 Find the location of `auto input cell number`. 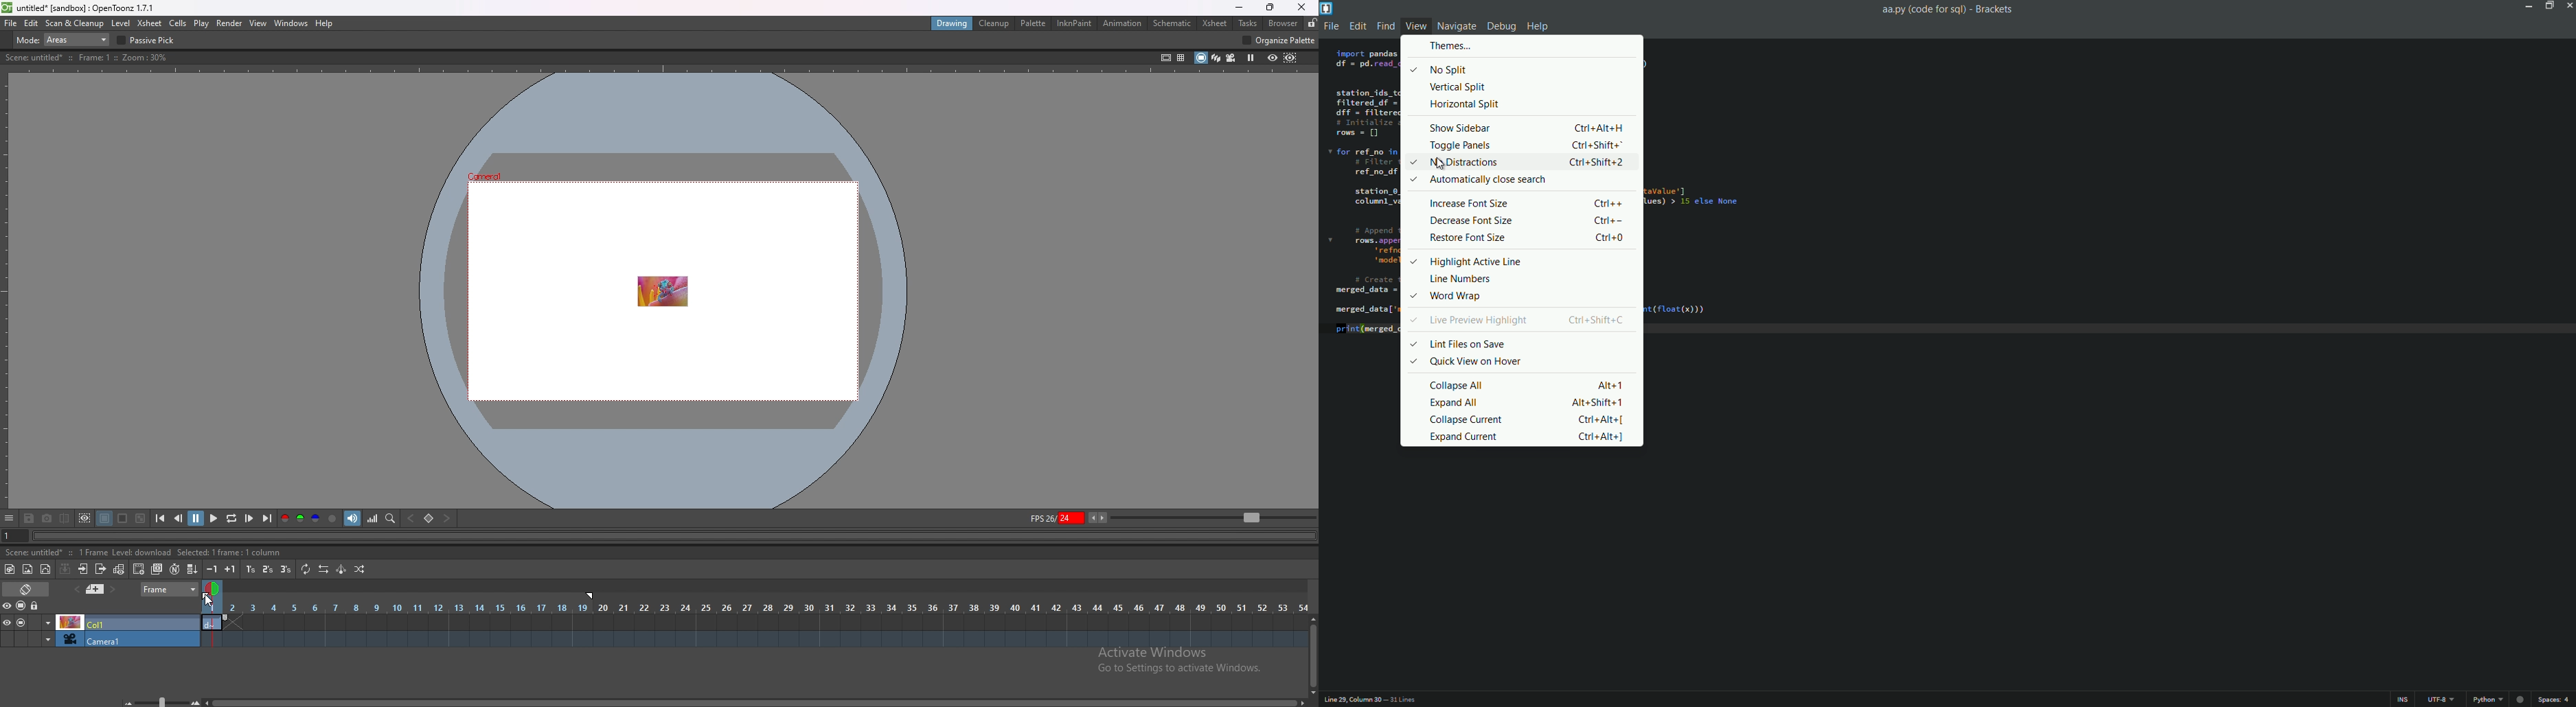

auto input cell number is located at coordinates (174, 569).